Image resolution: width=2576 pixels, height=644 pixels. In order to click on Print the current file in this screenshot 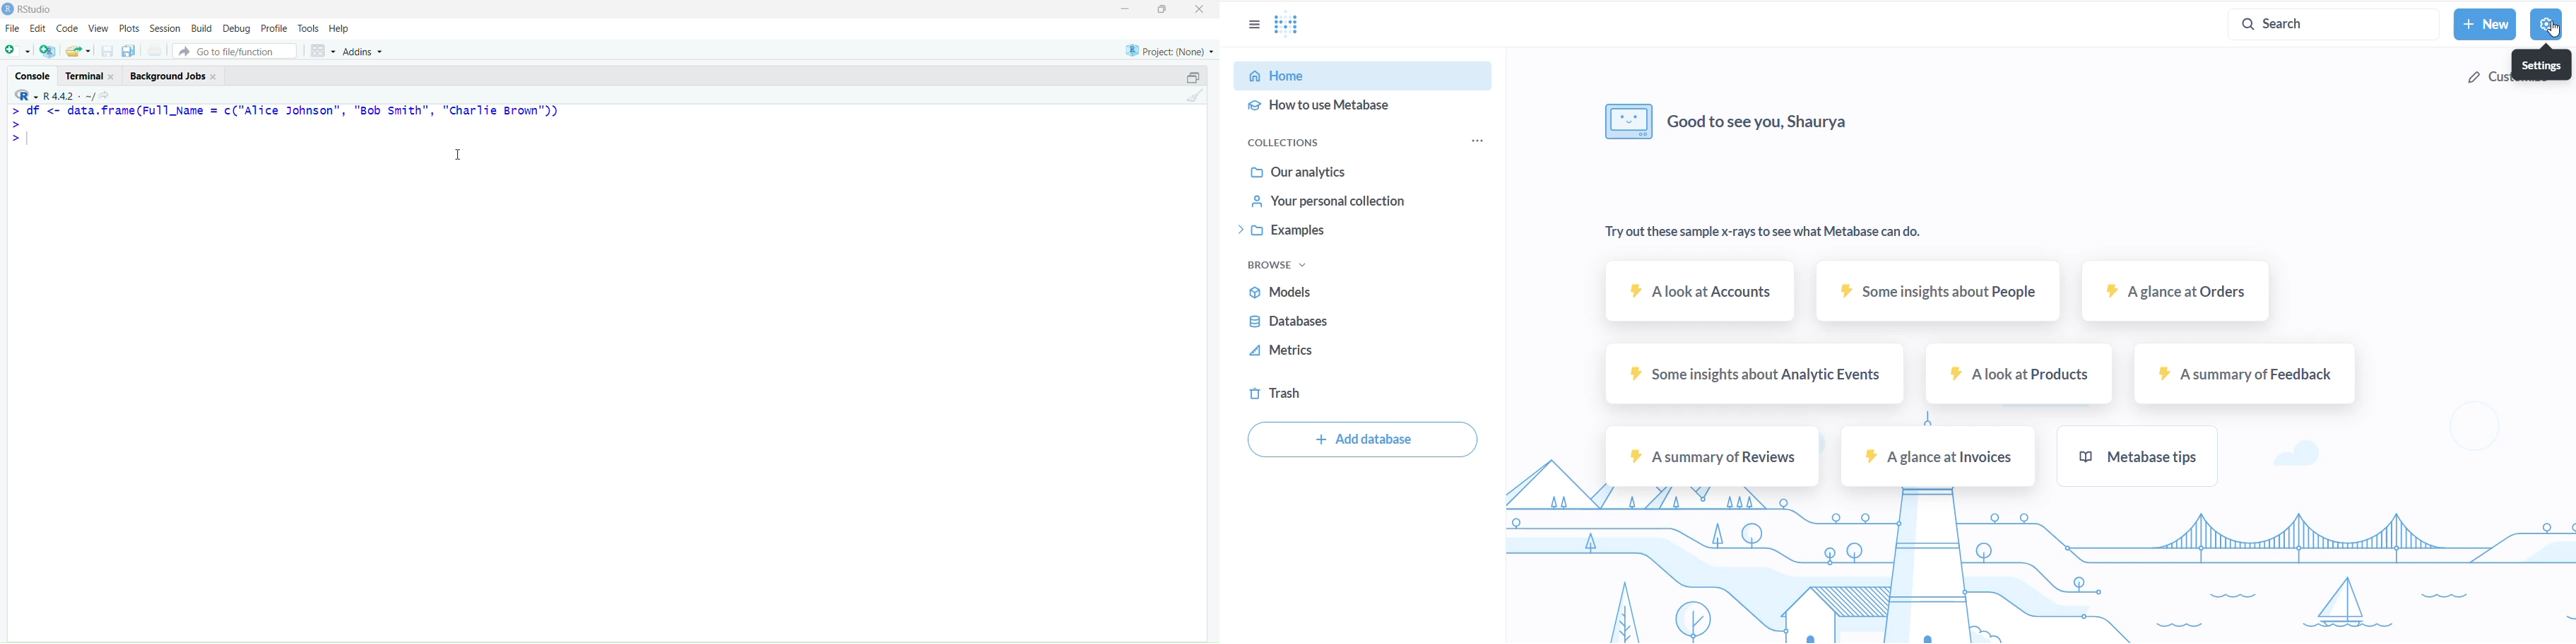, I will do `click(154, 51)`.